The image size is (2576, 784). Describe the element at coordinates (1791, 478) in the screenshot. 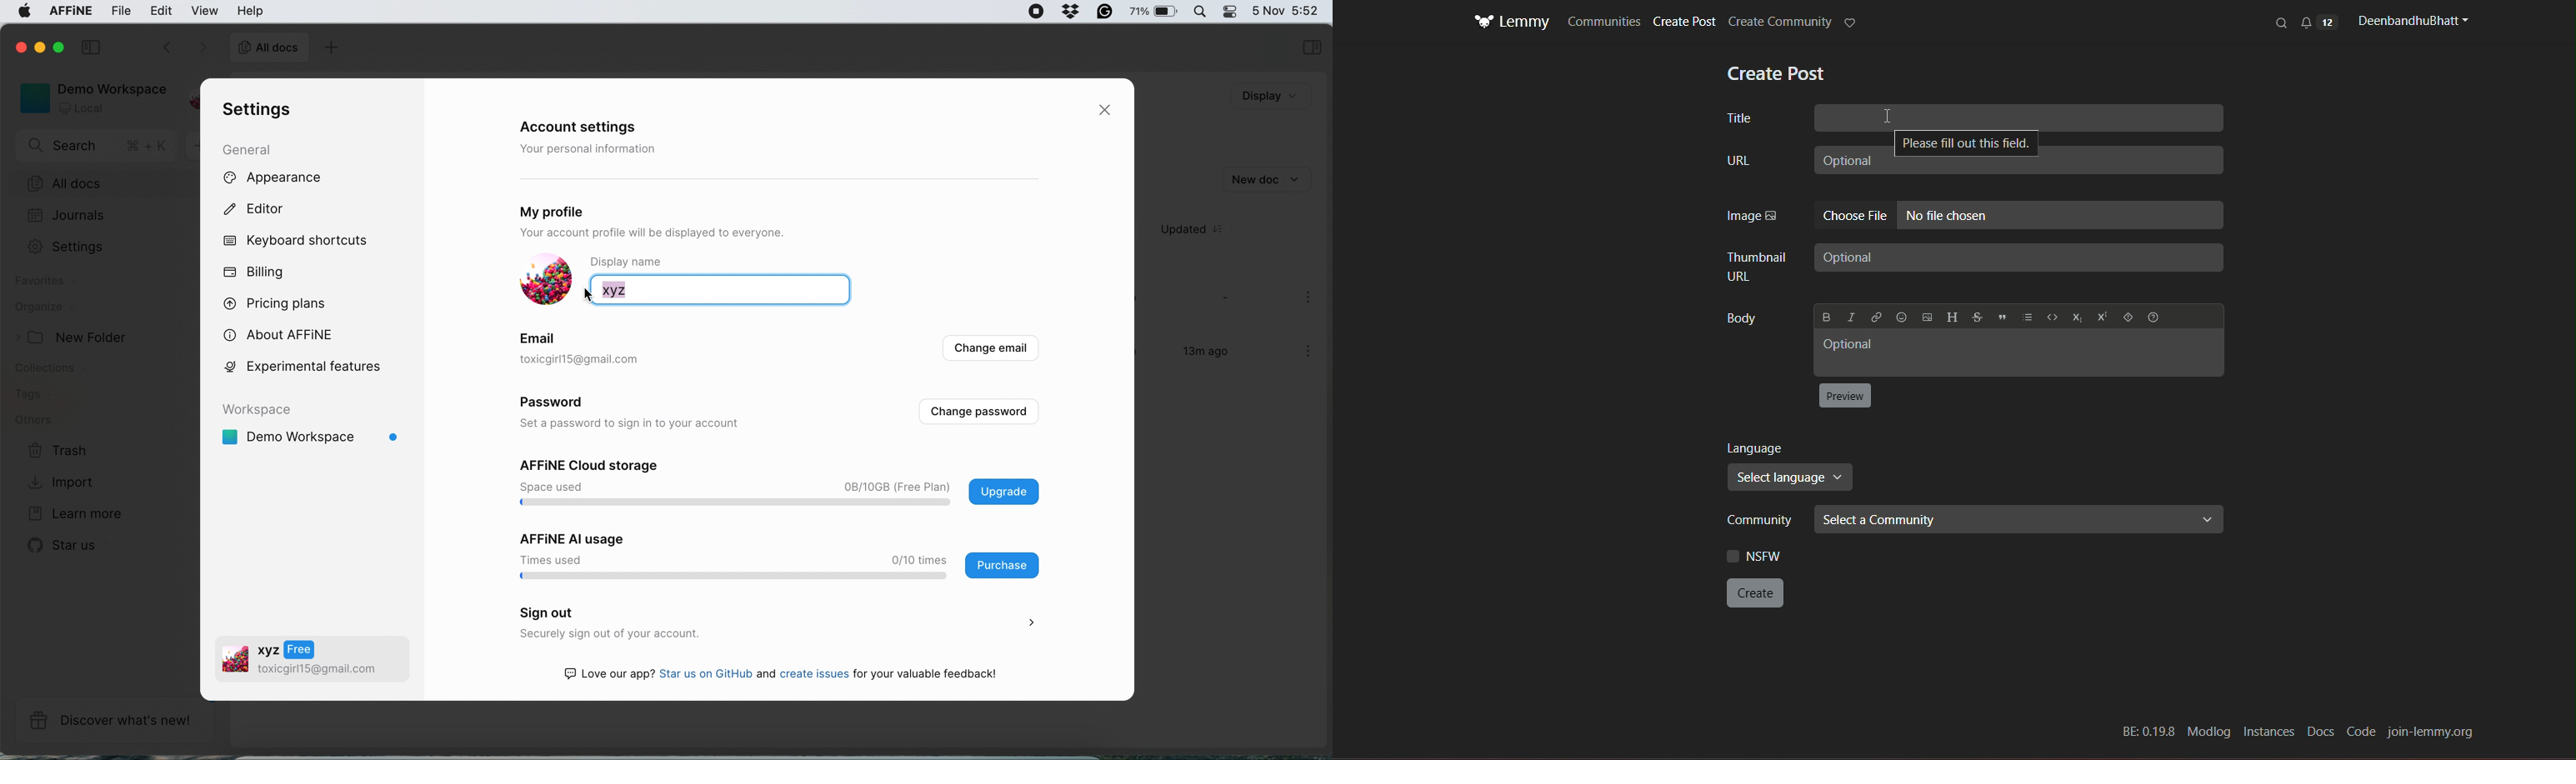

I see `select language` at that location.